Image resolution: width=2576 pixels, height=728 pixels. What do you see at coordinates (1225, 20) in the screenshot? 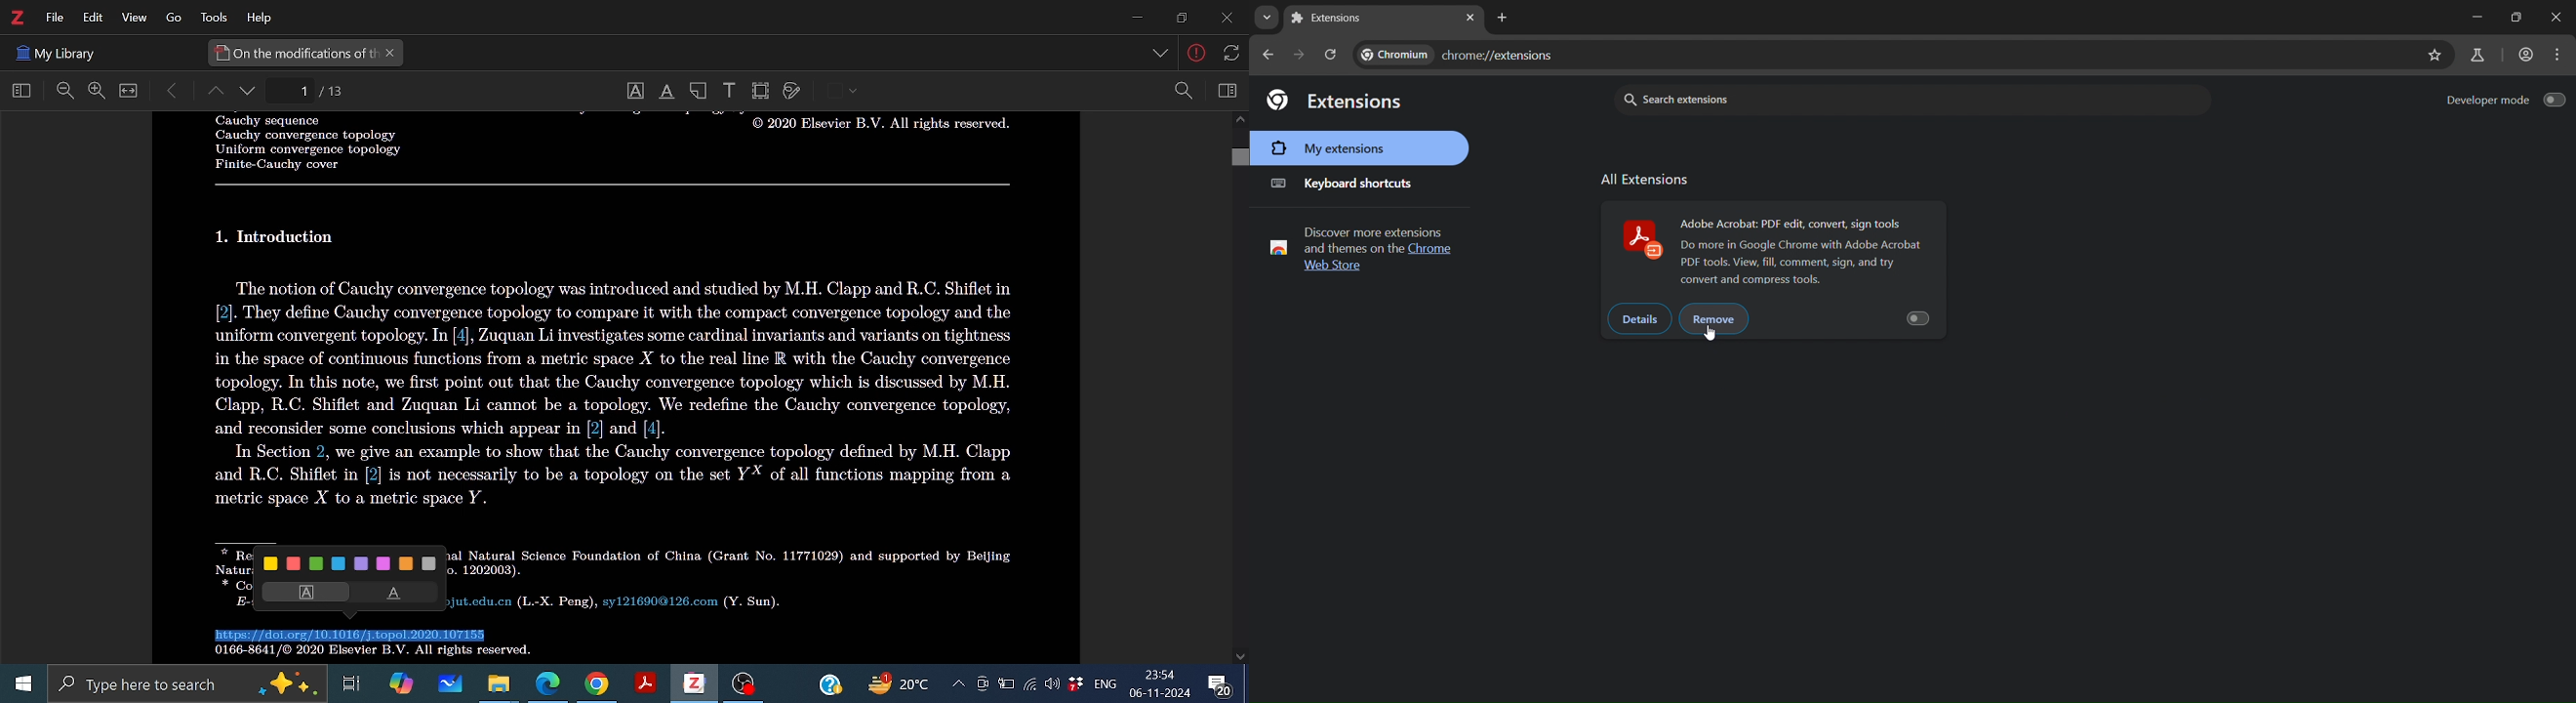
I see `Close` at bounding box center [1225, 20].